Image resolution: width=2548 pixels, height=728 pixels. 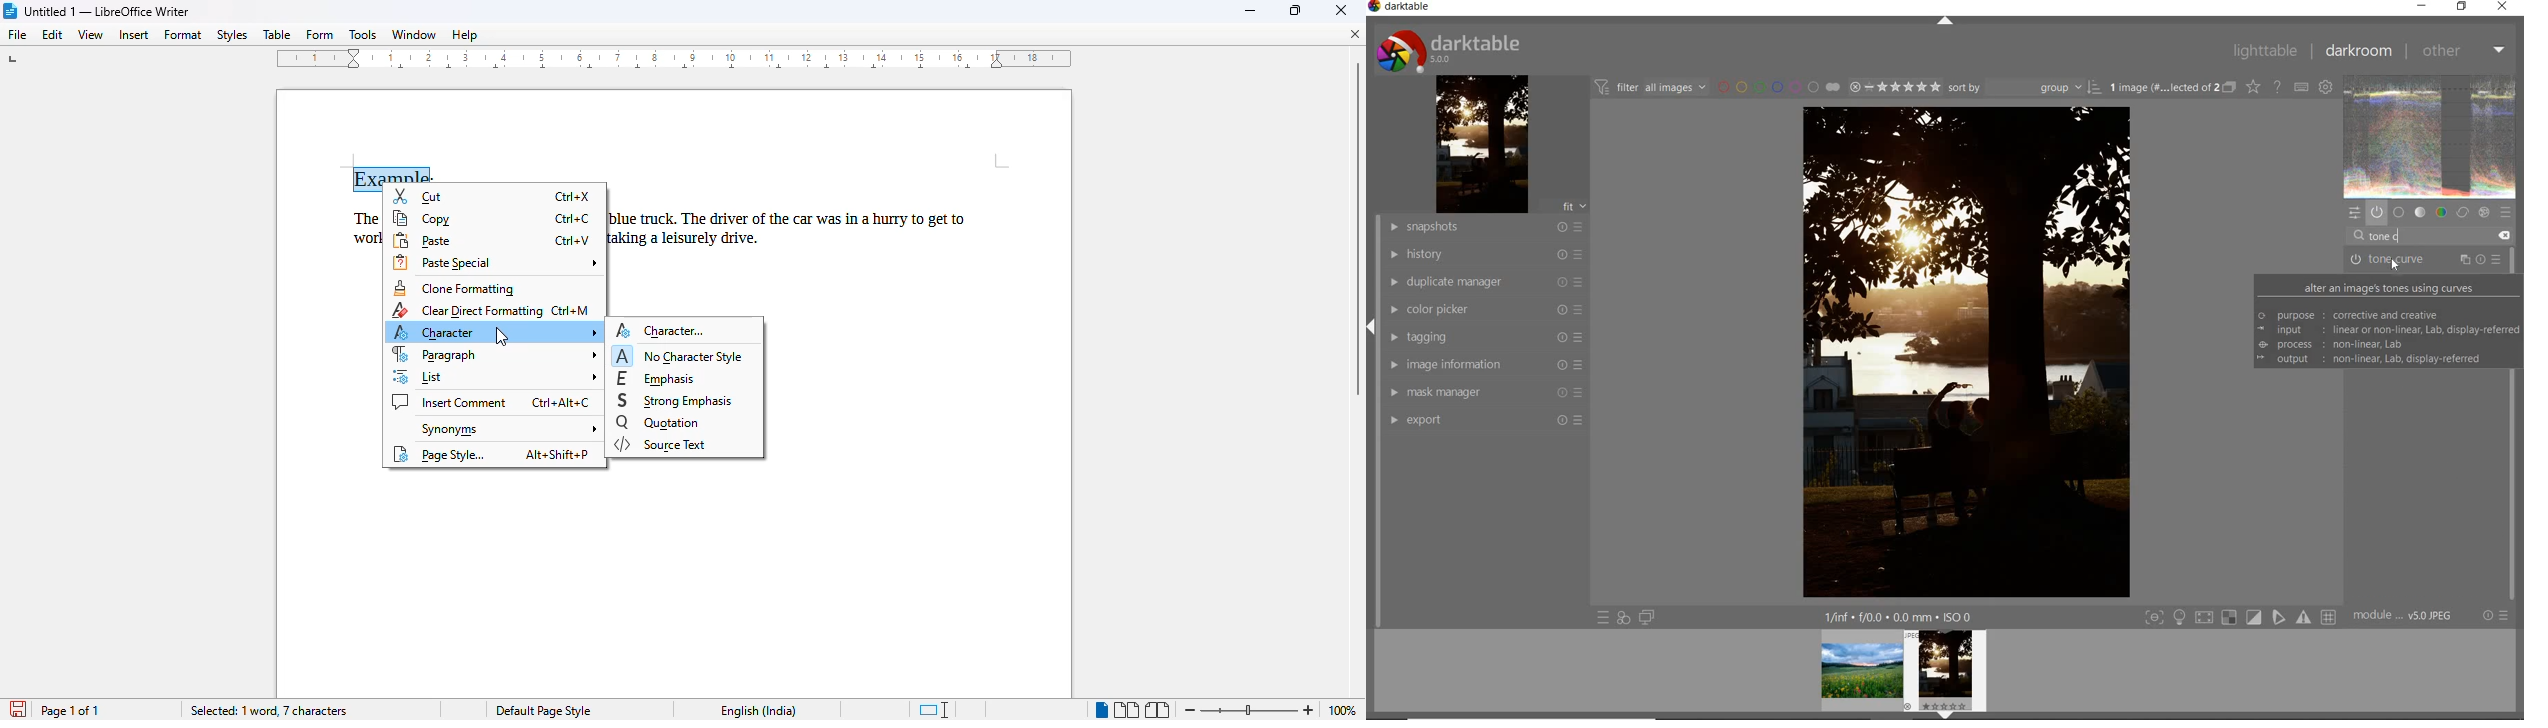 I want to click on mask manager, so click(x=1485, y=394).